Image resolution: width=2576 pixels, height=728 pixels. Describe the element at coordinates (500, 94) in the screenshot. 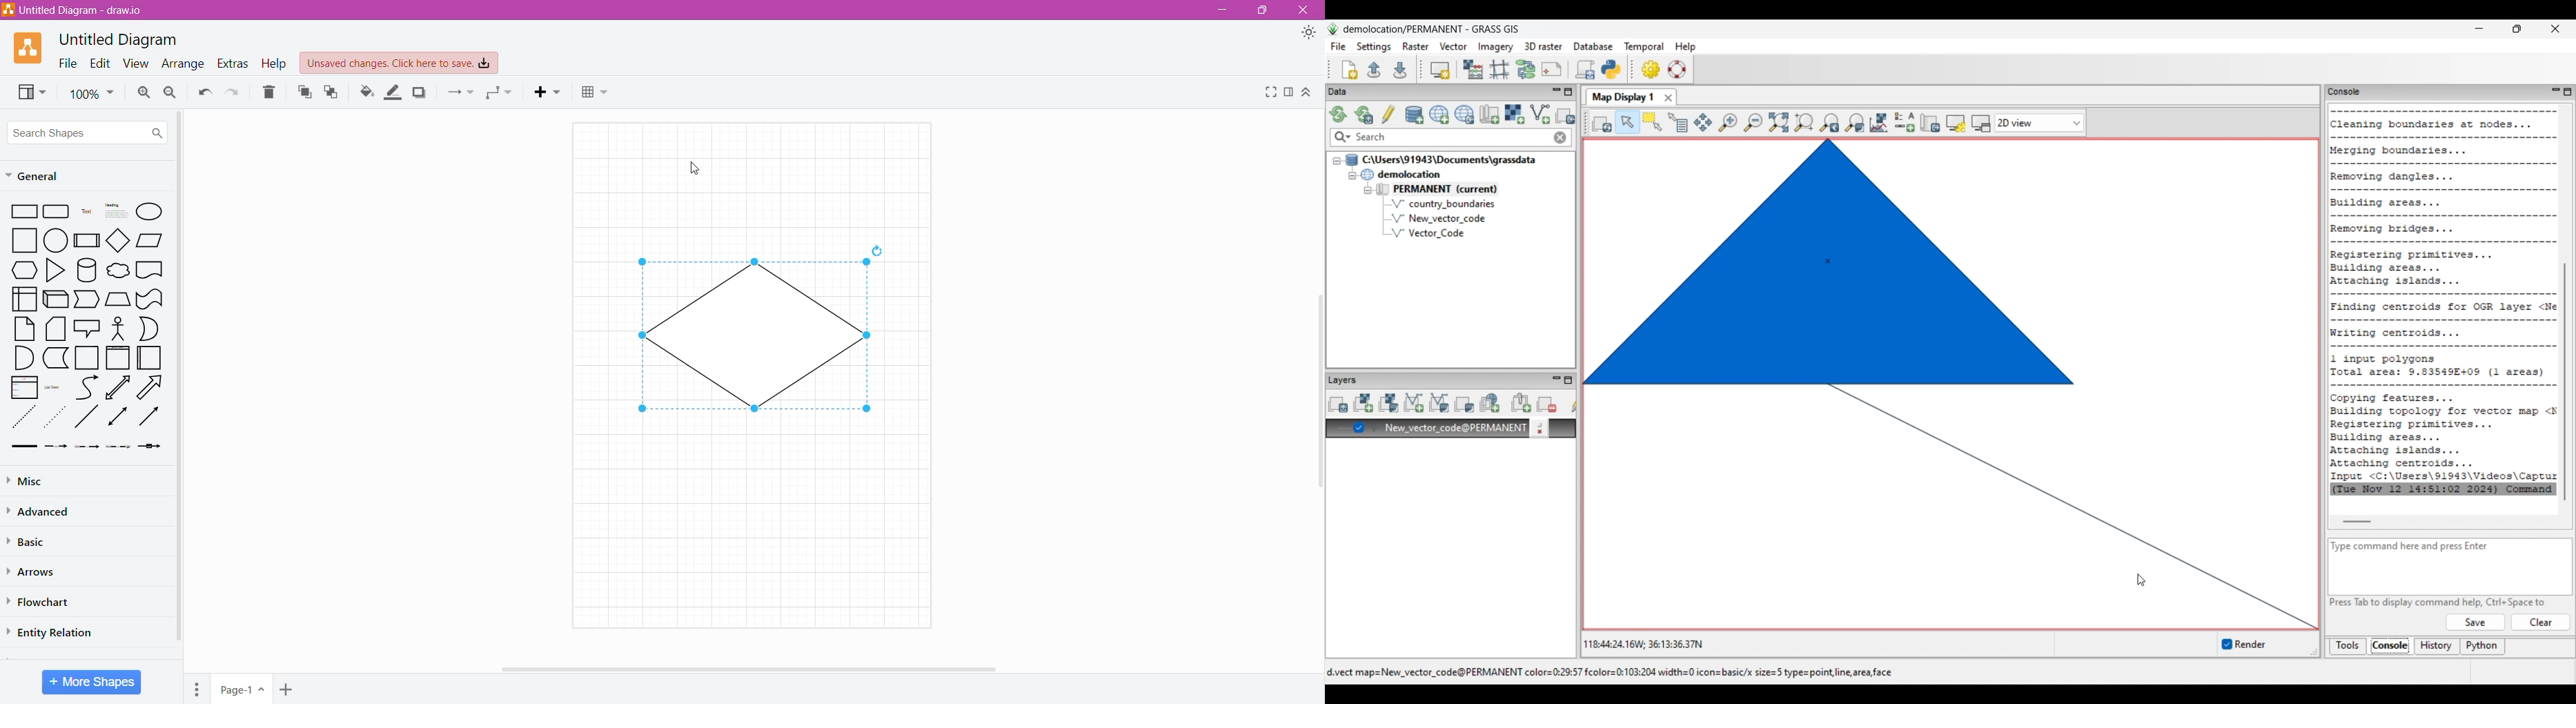

I see `Waypoints` at that location.